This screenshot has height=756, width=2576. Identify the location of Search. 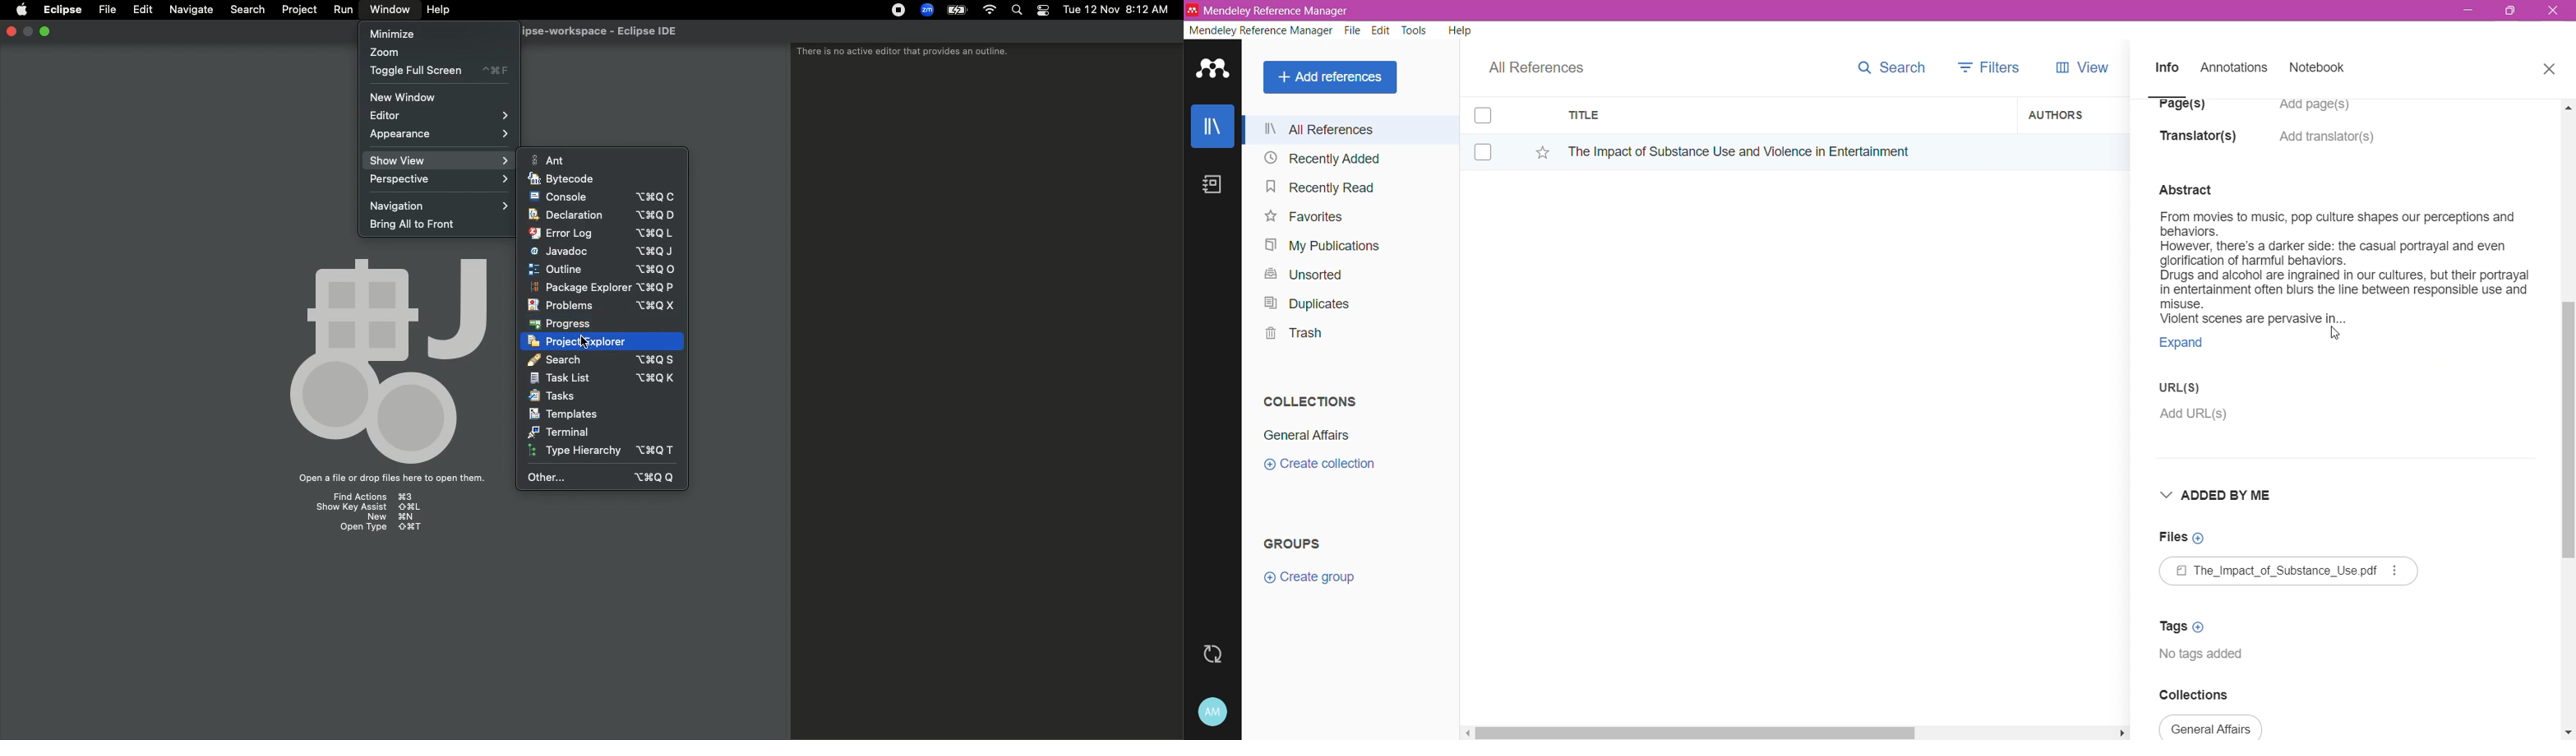
(1891, 65).